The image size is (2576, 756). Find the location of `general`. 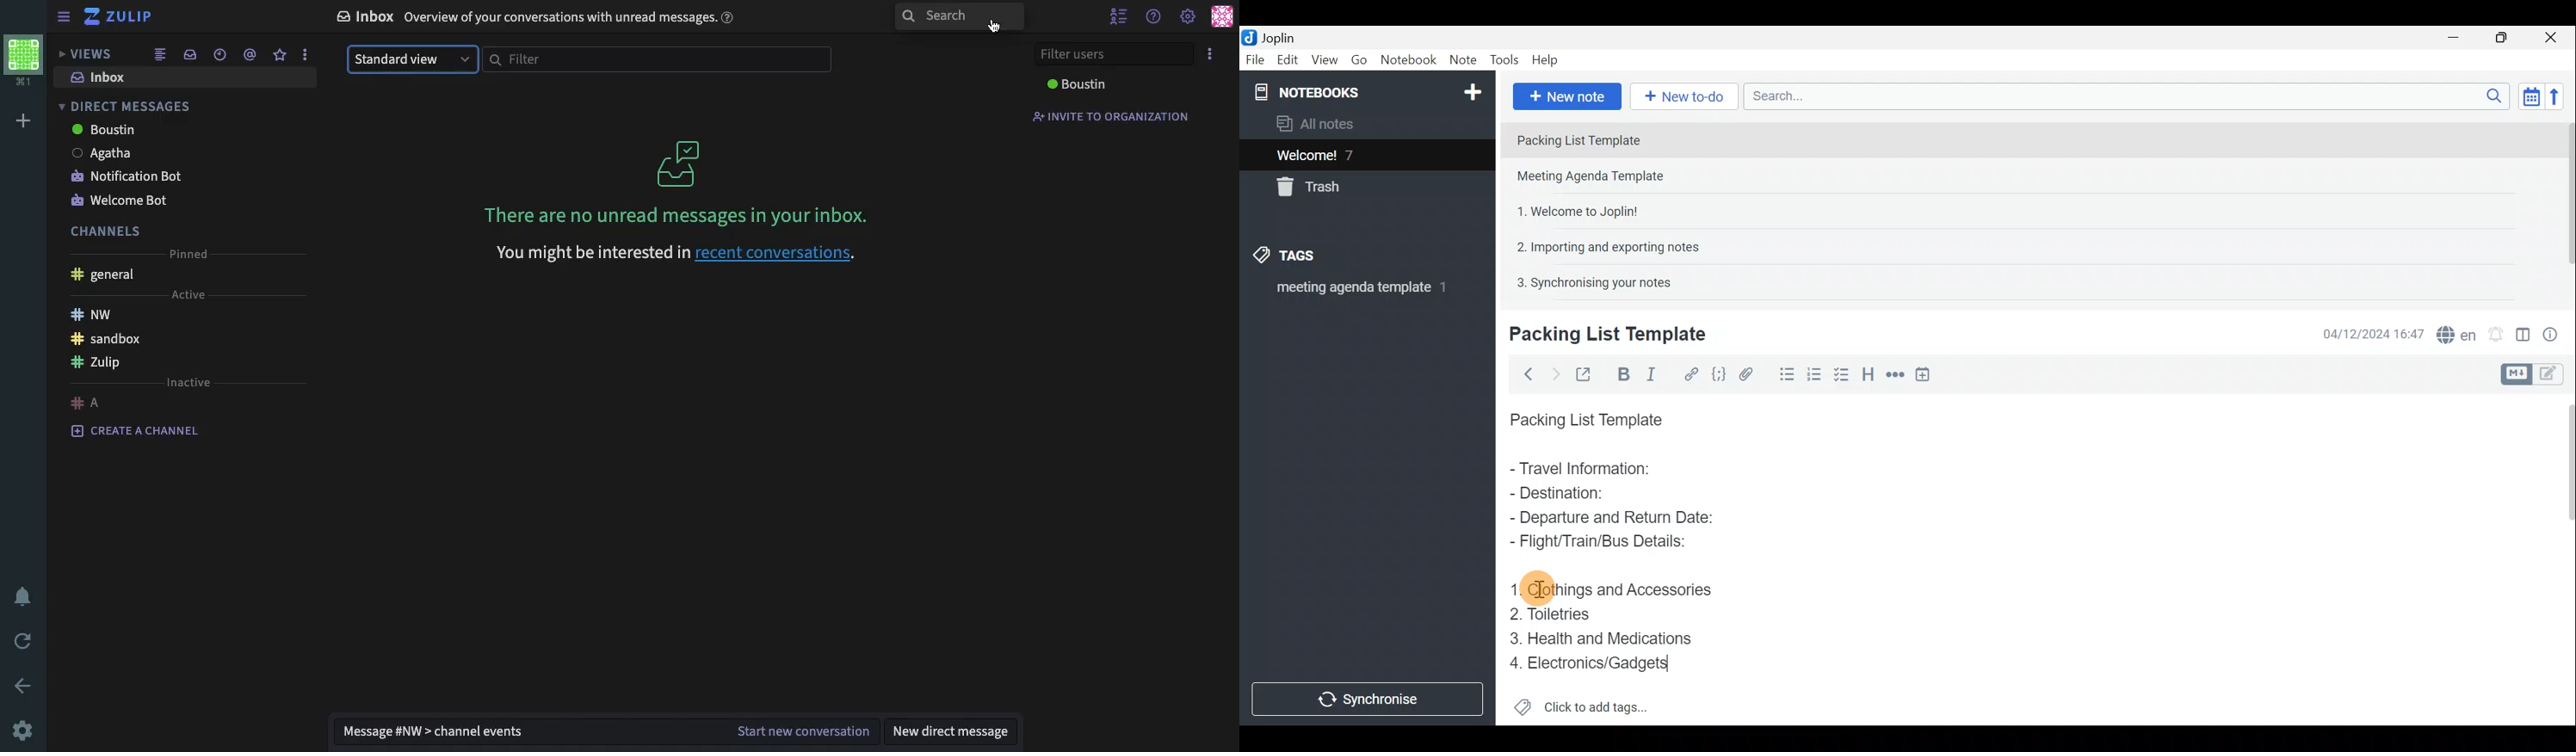

general is located at coordinates (105, 274).